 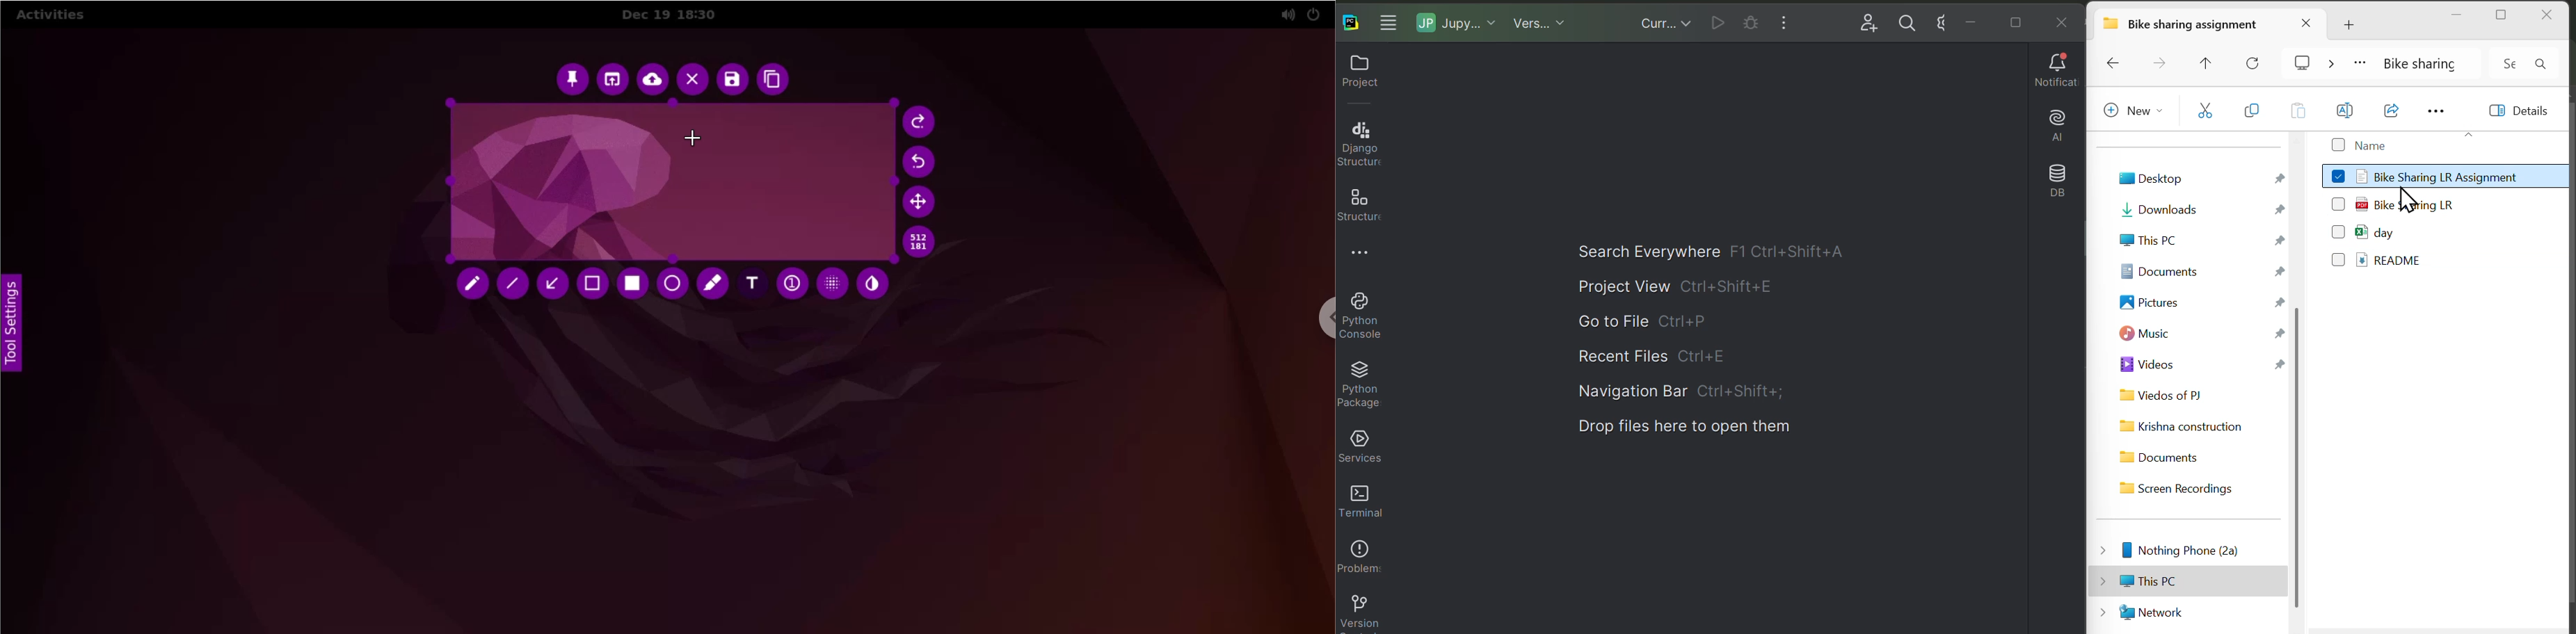 I want to click on Paycharm, so click(x=1352, y=21).